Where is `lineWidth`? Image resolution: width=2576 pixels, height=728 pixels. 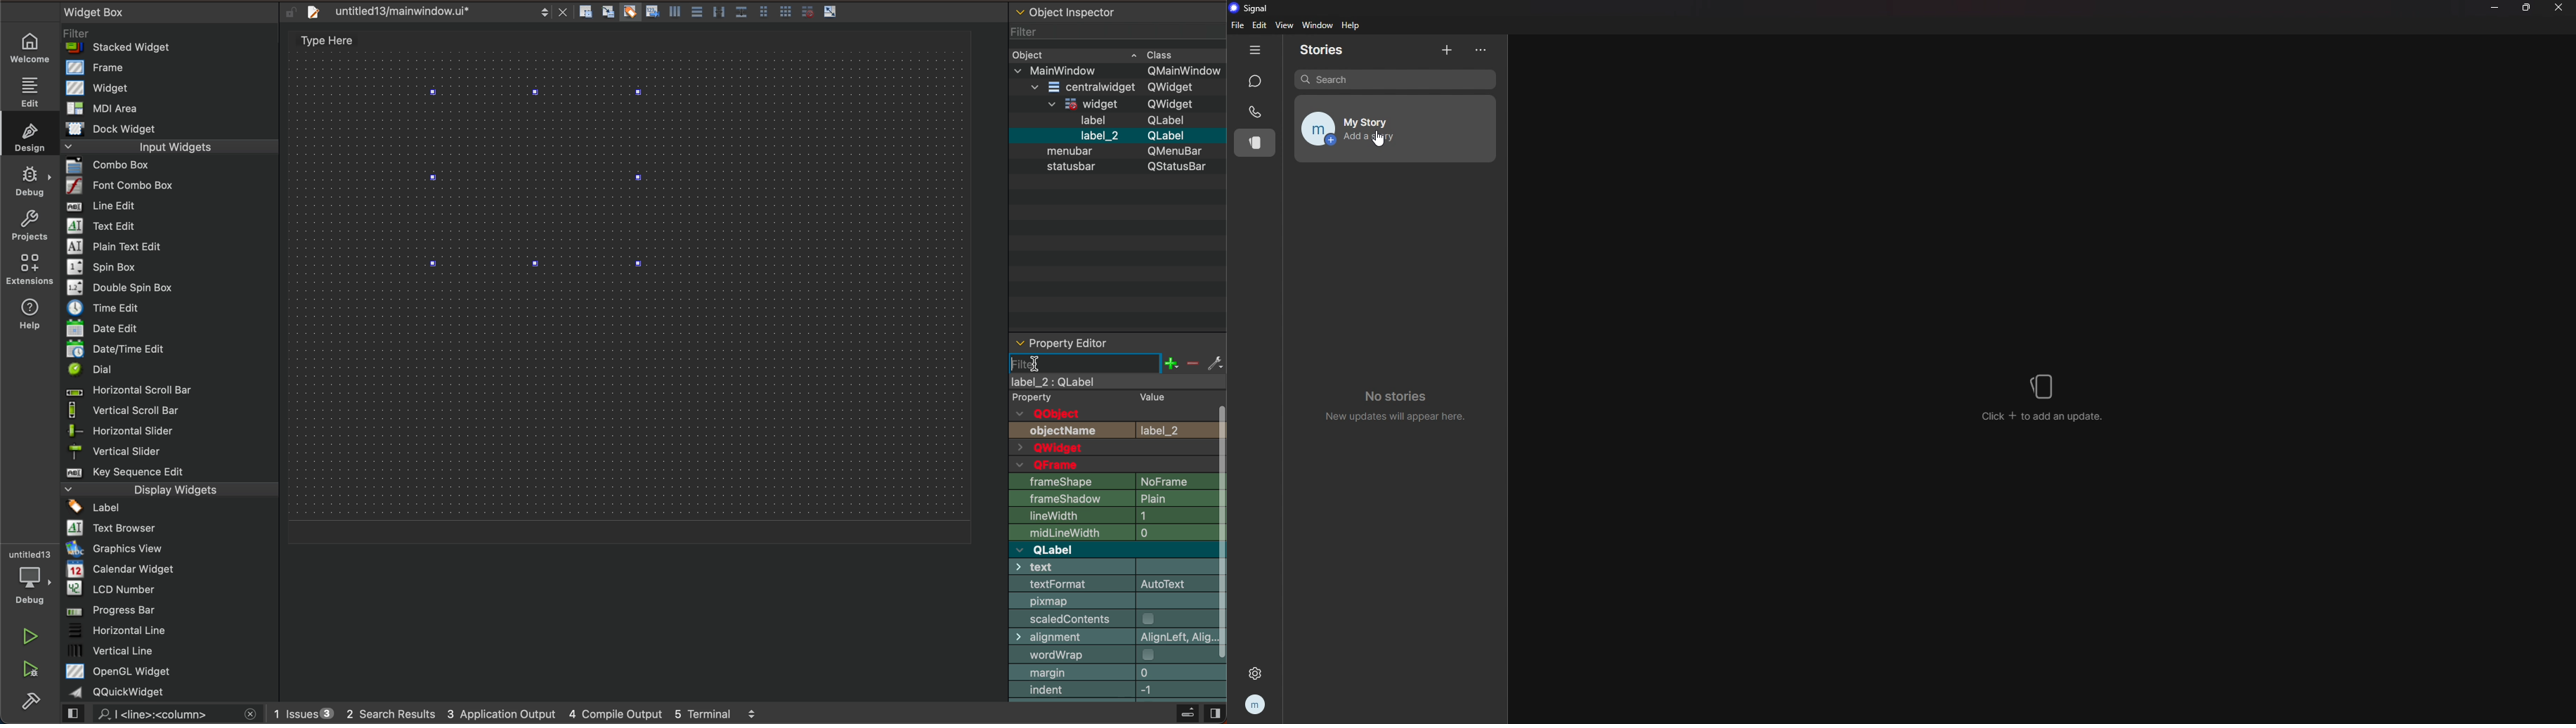 lineWidth is located at coordinates (1117, 515).